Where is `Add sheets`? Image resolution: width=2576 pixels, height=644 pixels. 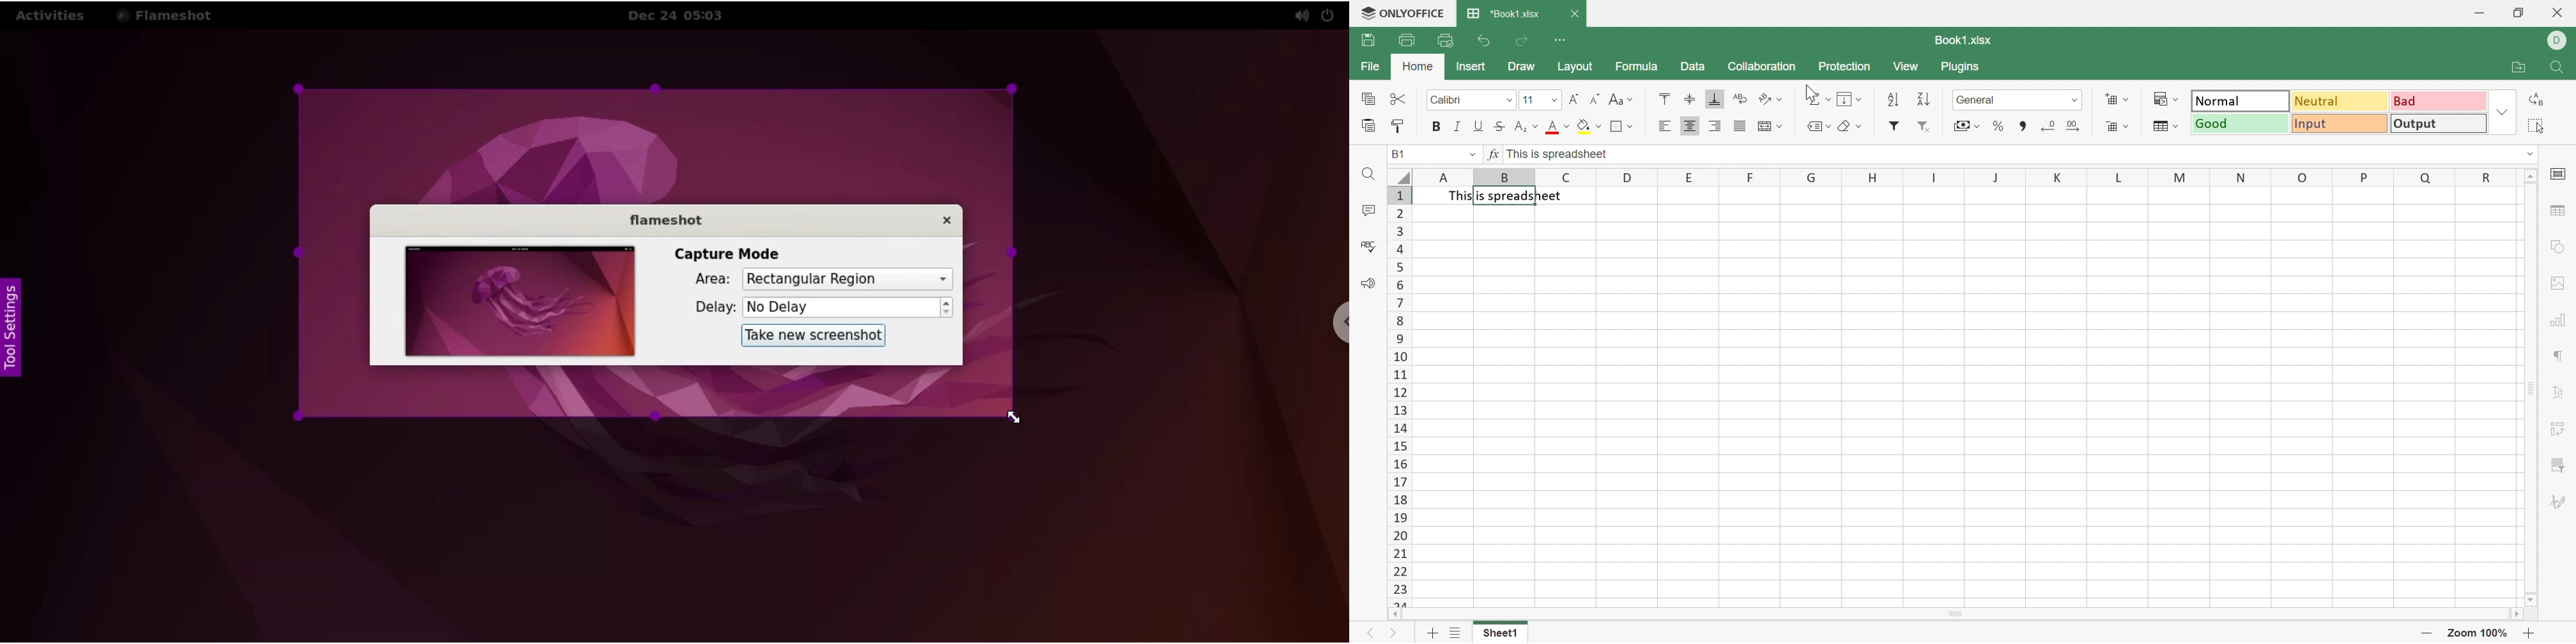
Add sheets is located at coordinates (1434, 632).